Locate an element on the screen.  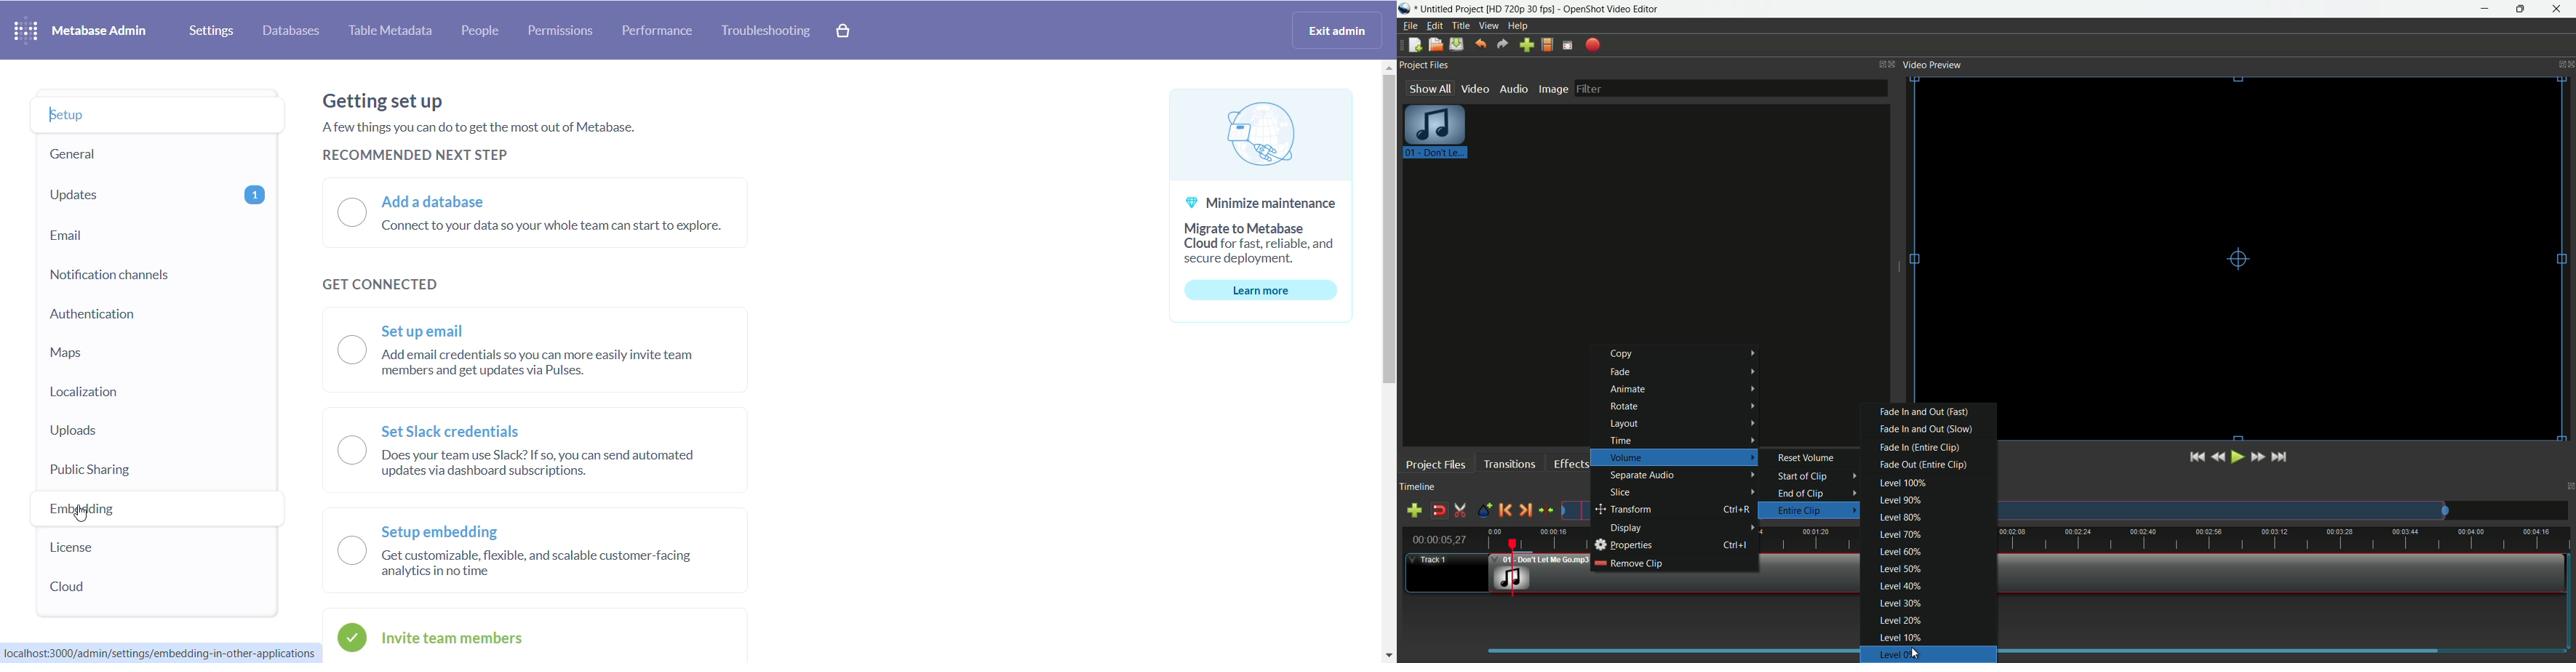
track 1 is located at coordinates (1429, 560).